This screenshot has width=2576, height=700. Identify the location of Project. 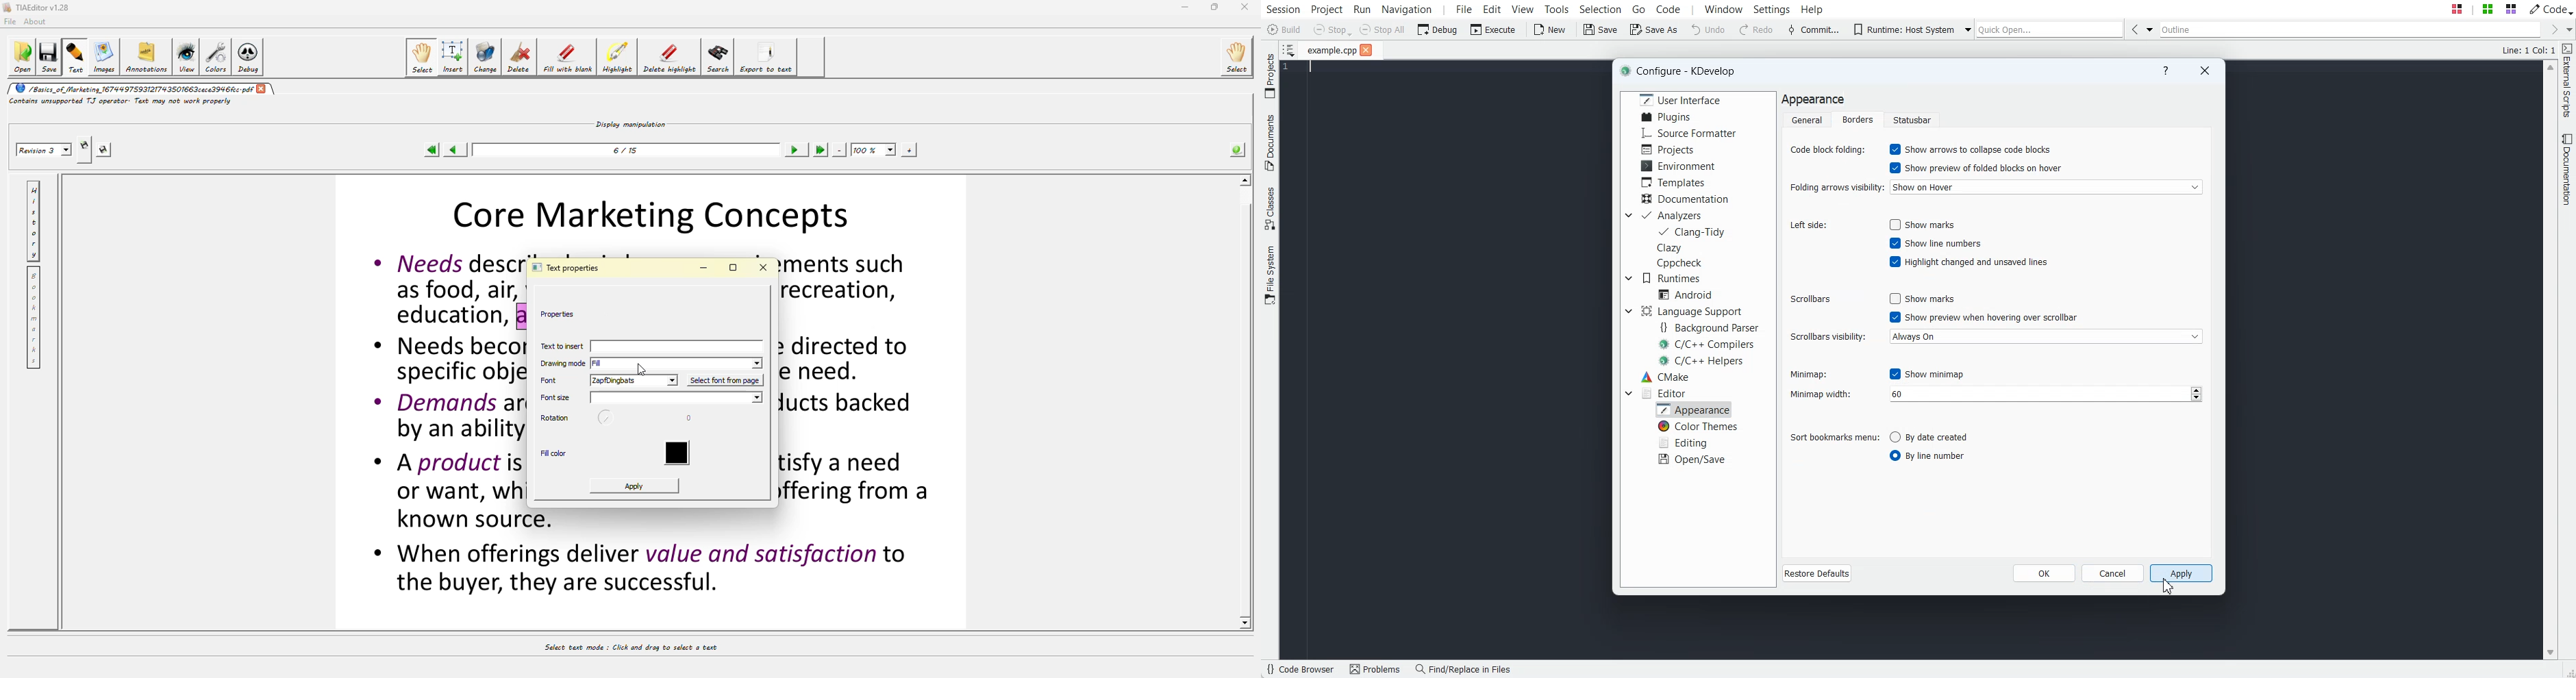
(1326, 9).